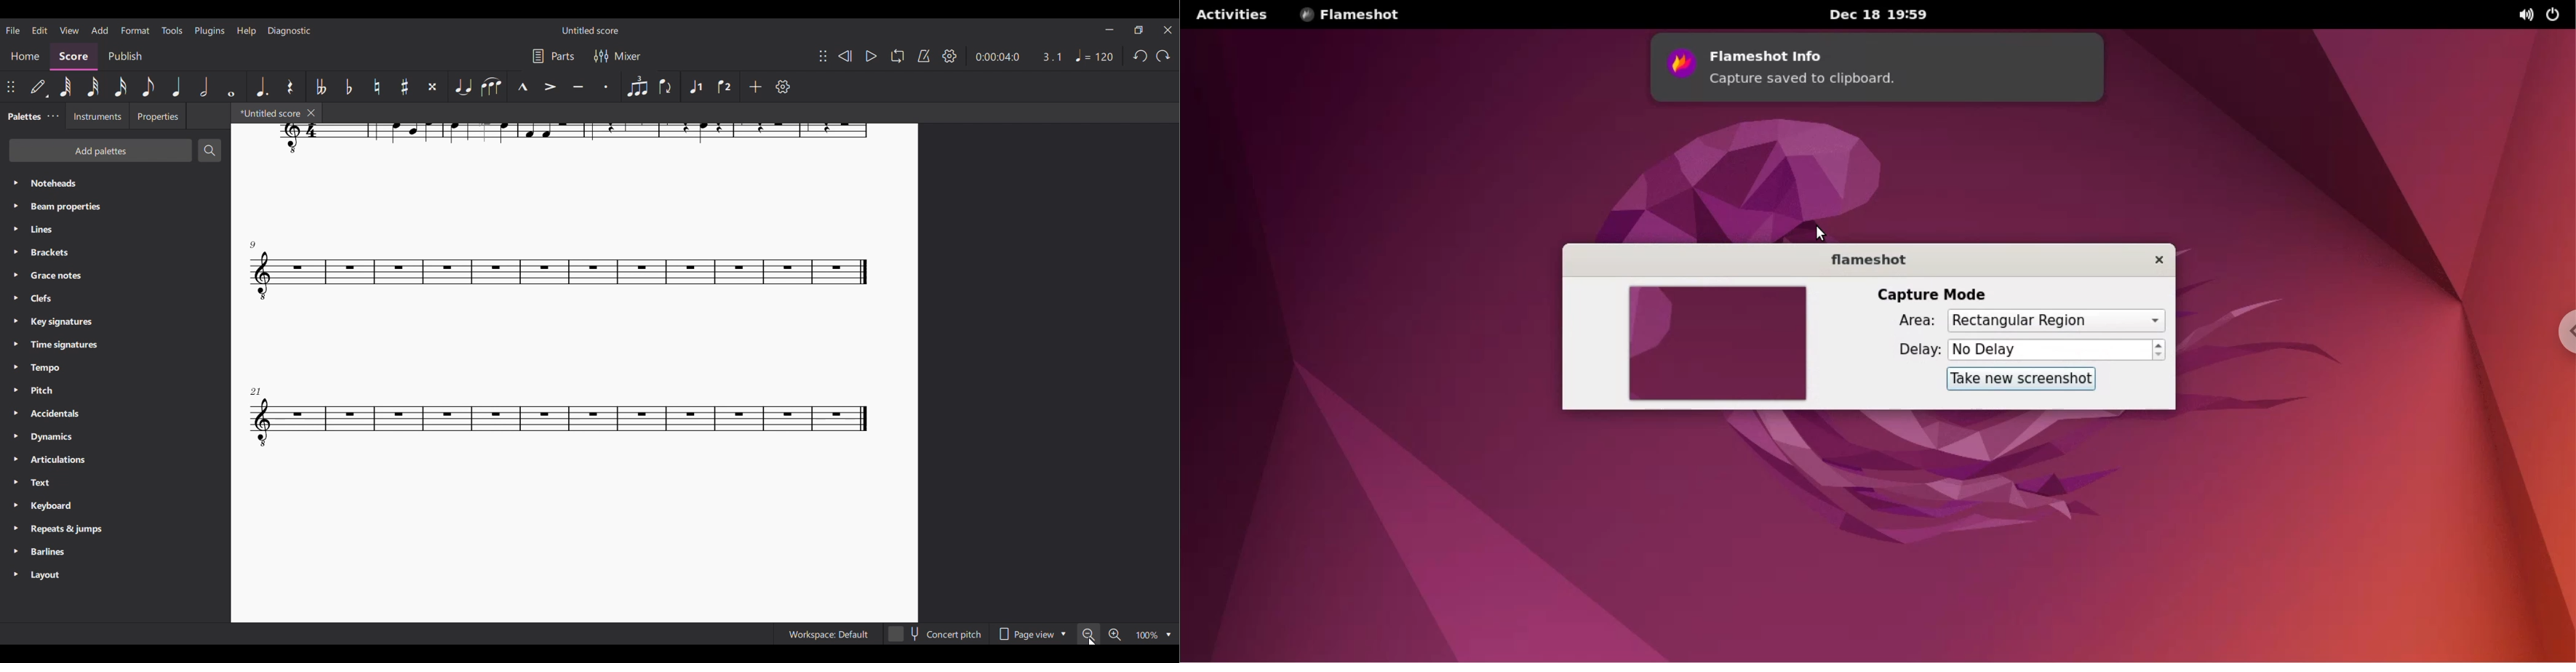  I want to click on Grace notes, so click(115, 275).